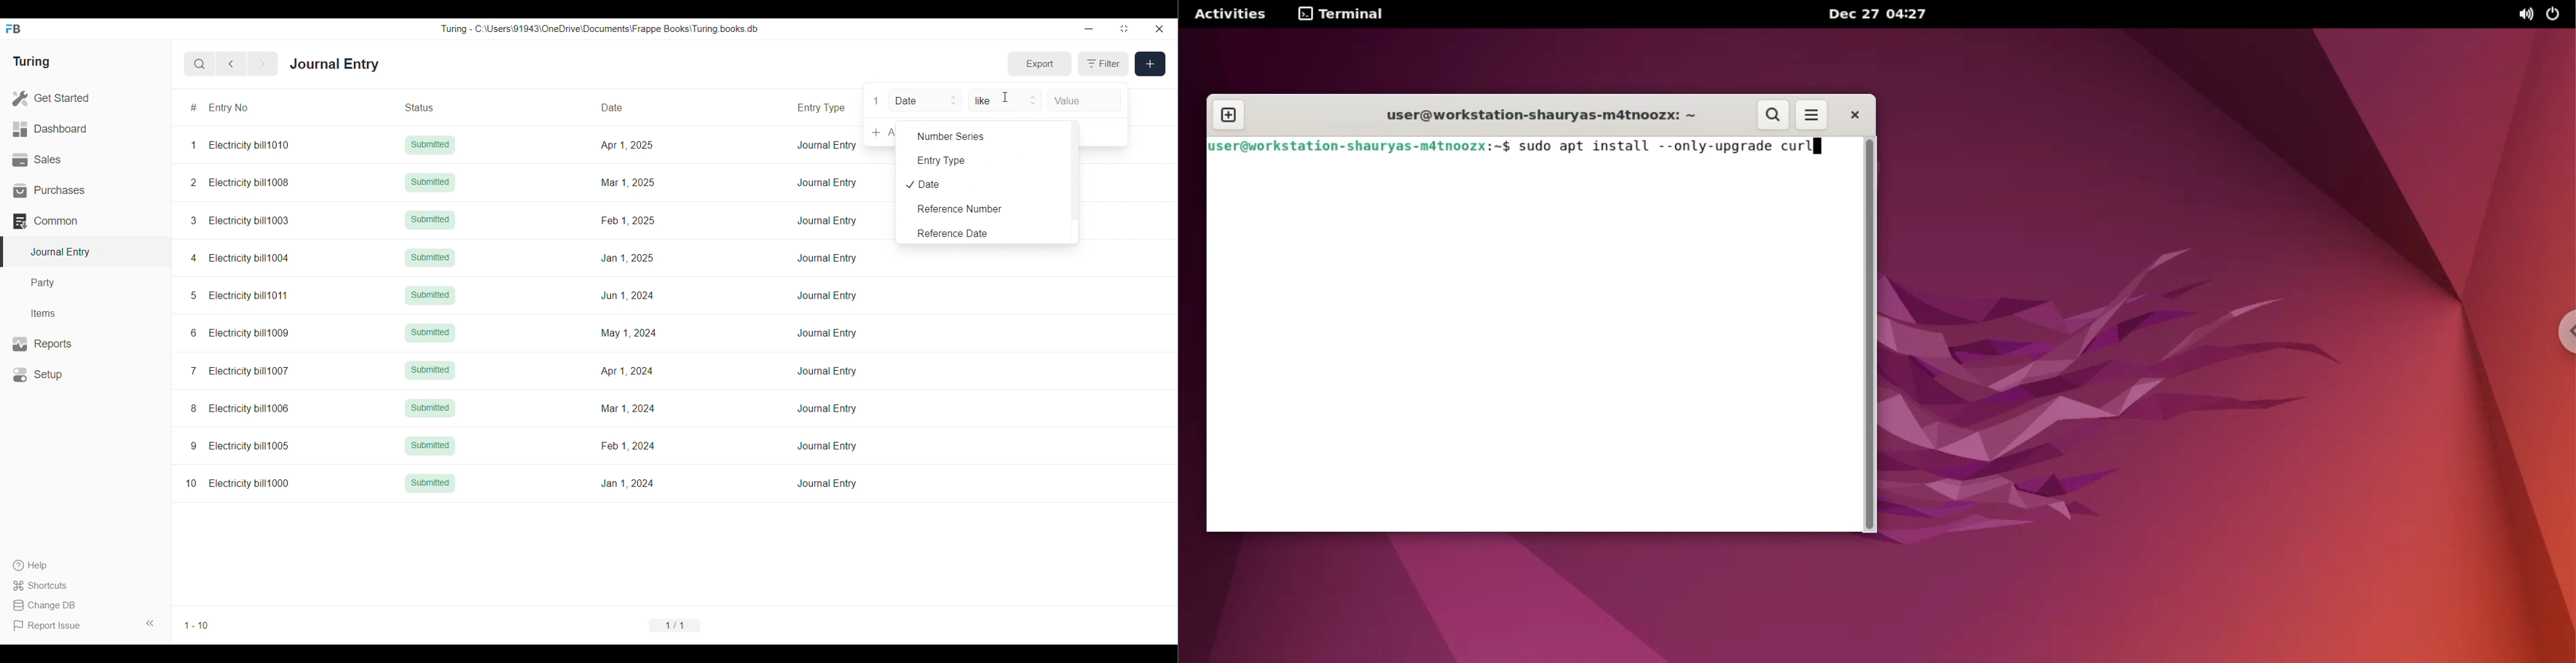 This screenshot has height=672, width=2576. What do you see at coordinates (12, 29) in the screenshot?
I see `Frappe Books logo` at bounding box center [12, 29].